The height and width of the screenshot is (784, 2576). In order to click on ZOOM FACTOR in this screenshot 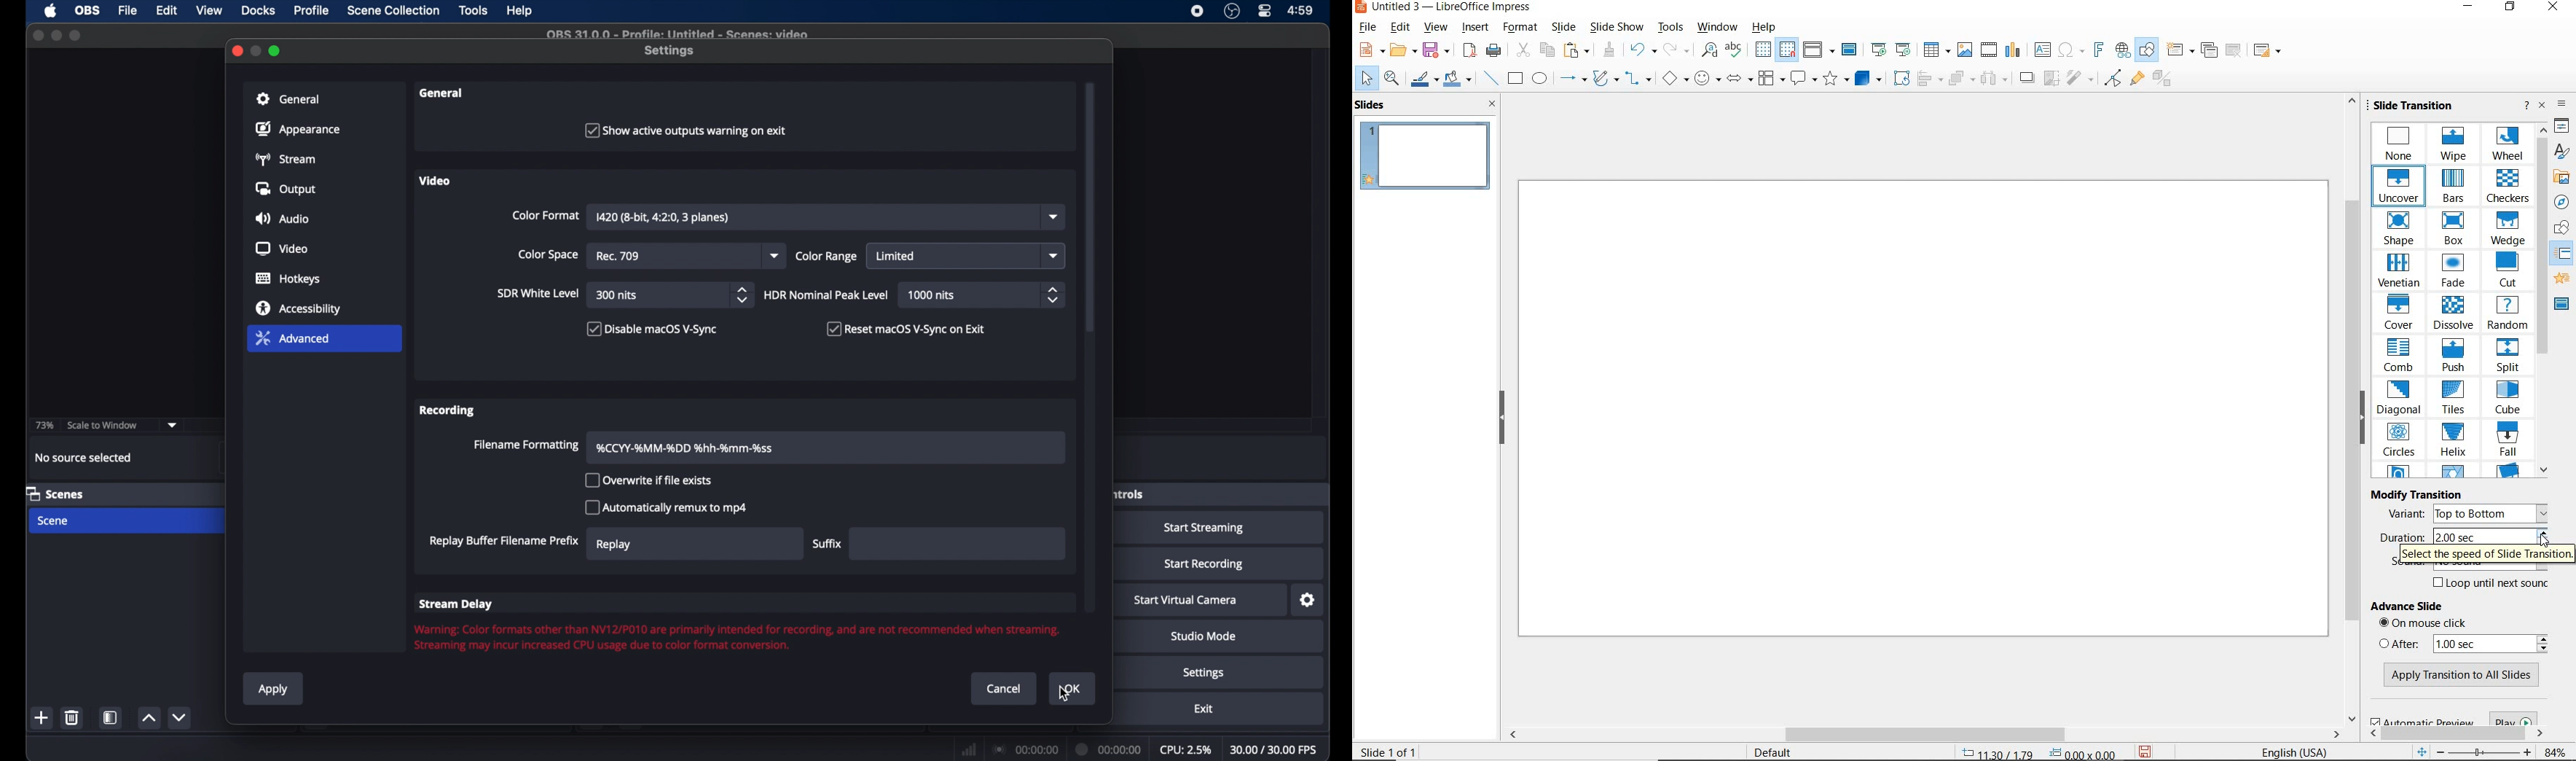, I will do `click(2556, 750)`.